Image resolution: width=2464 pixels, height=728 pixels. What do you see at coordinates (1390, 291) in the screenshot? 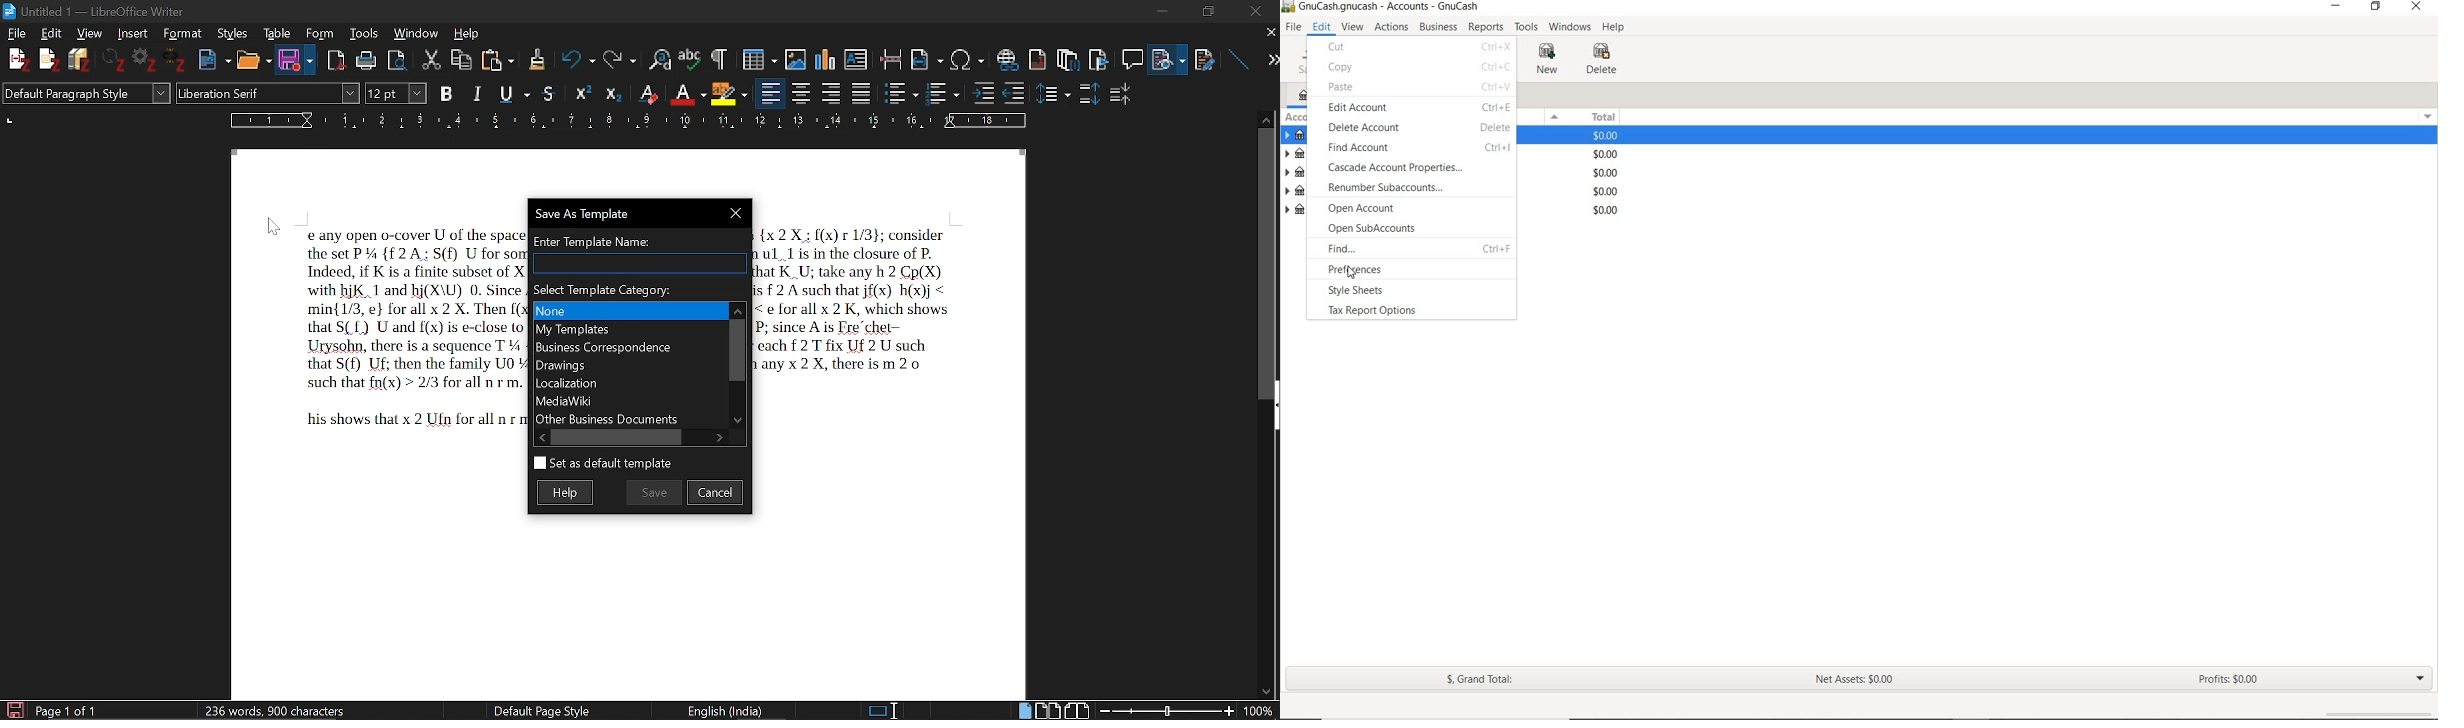
I see `STYLE SHEETS` at bounding box center [1390, 291].